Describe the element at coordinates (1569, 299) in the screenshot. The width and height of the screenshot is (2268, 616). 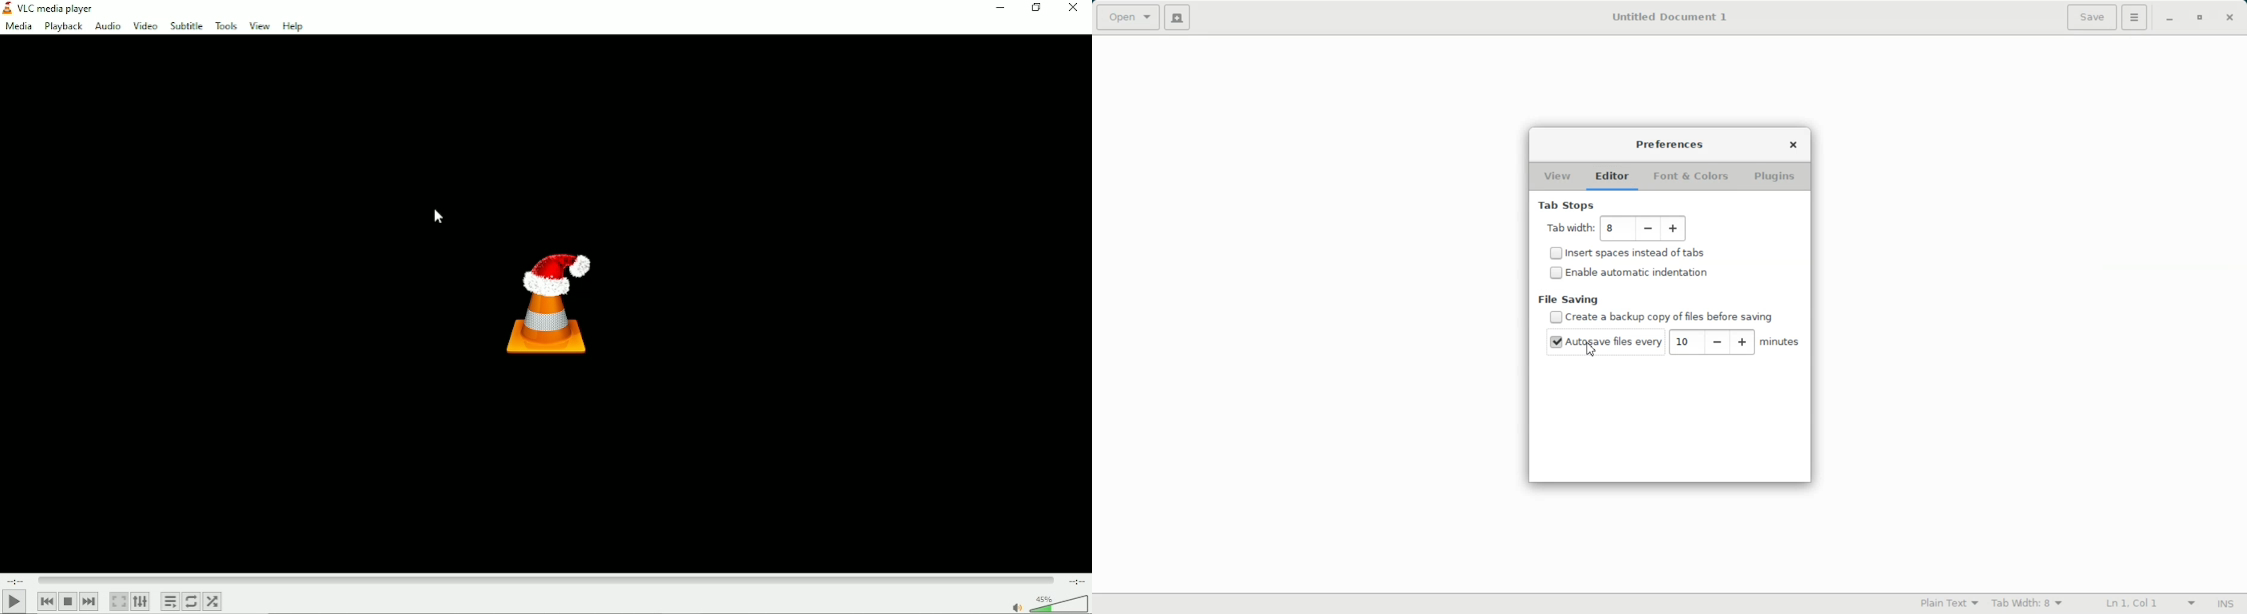
I see `File Saving` at that location.